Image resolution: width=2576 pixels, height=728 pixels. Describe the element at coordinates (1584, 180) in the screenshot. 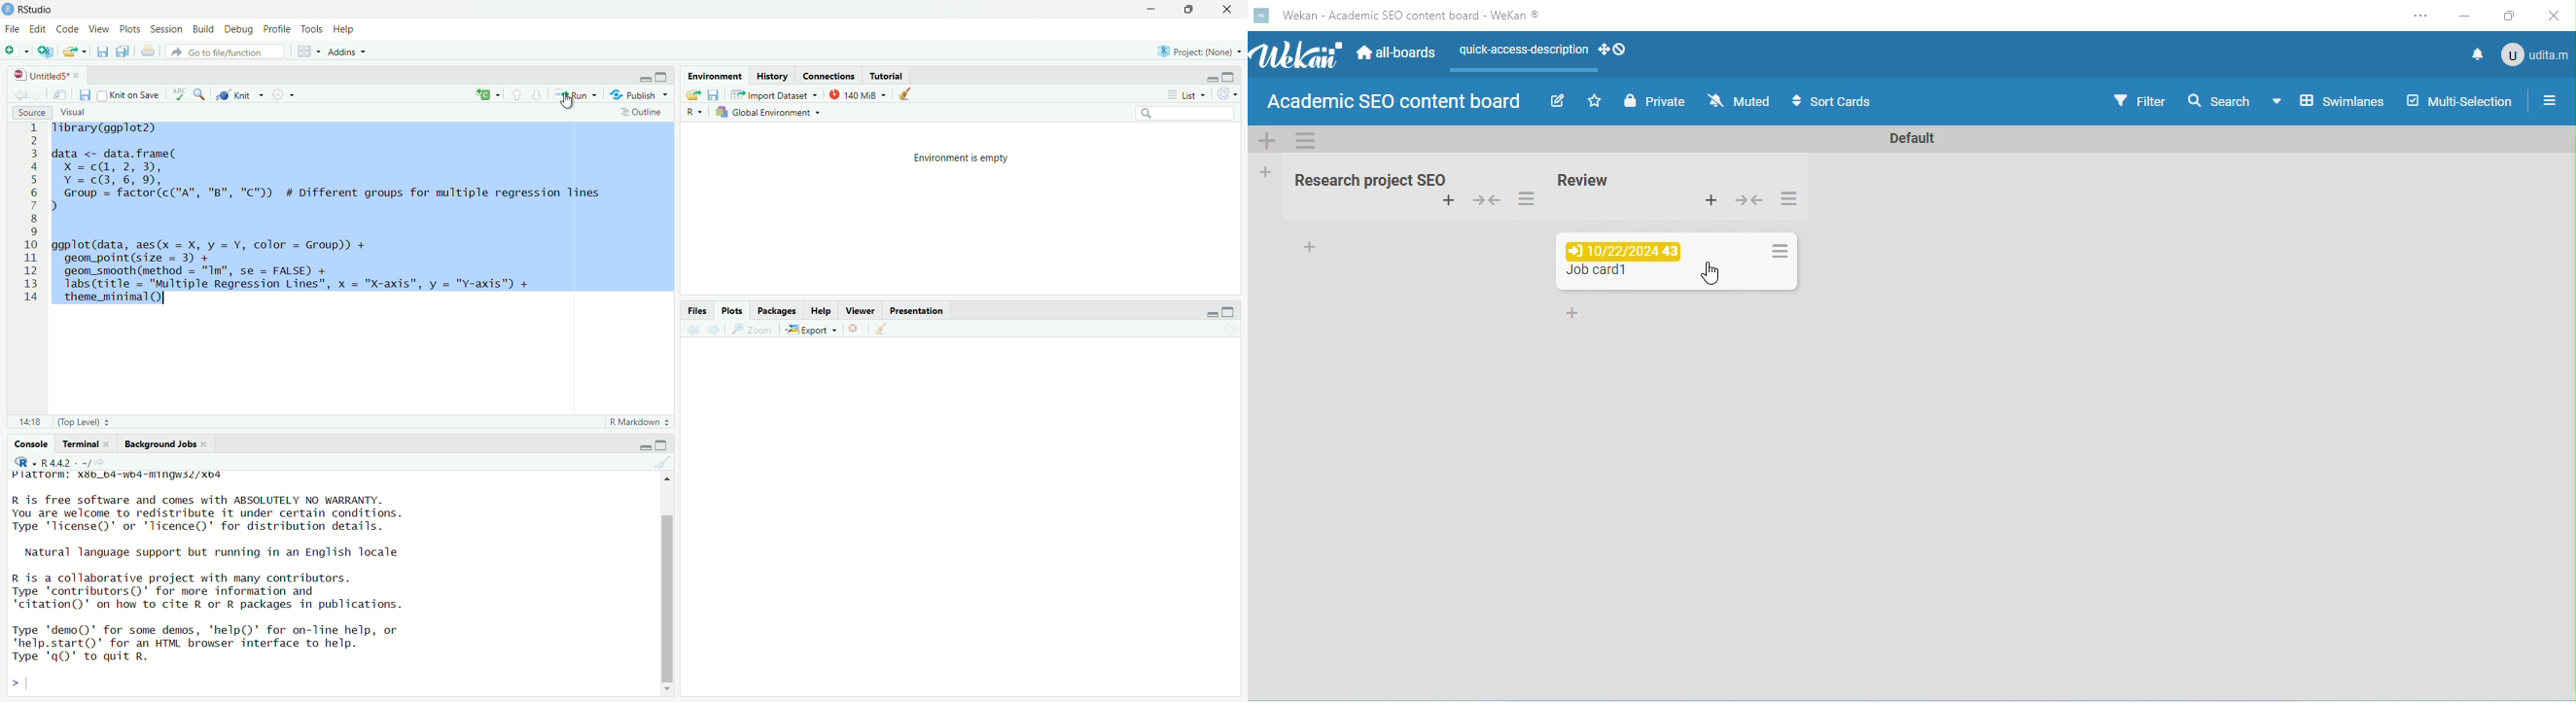

I see `list name : review` at that location.